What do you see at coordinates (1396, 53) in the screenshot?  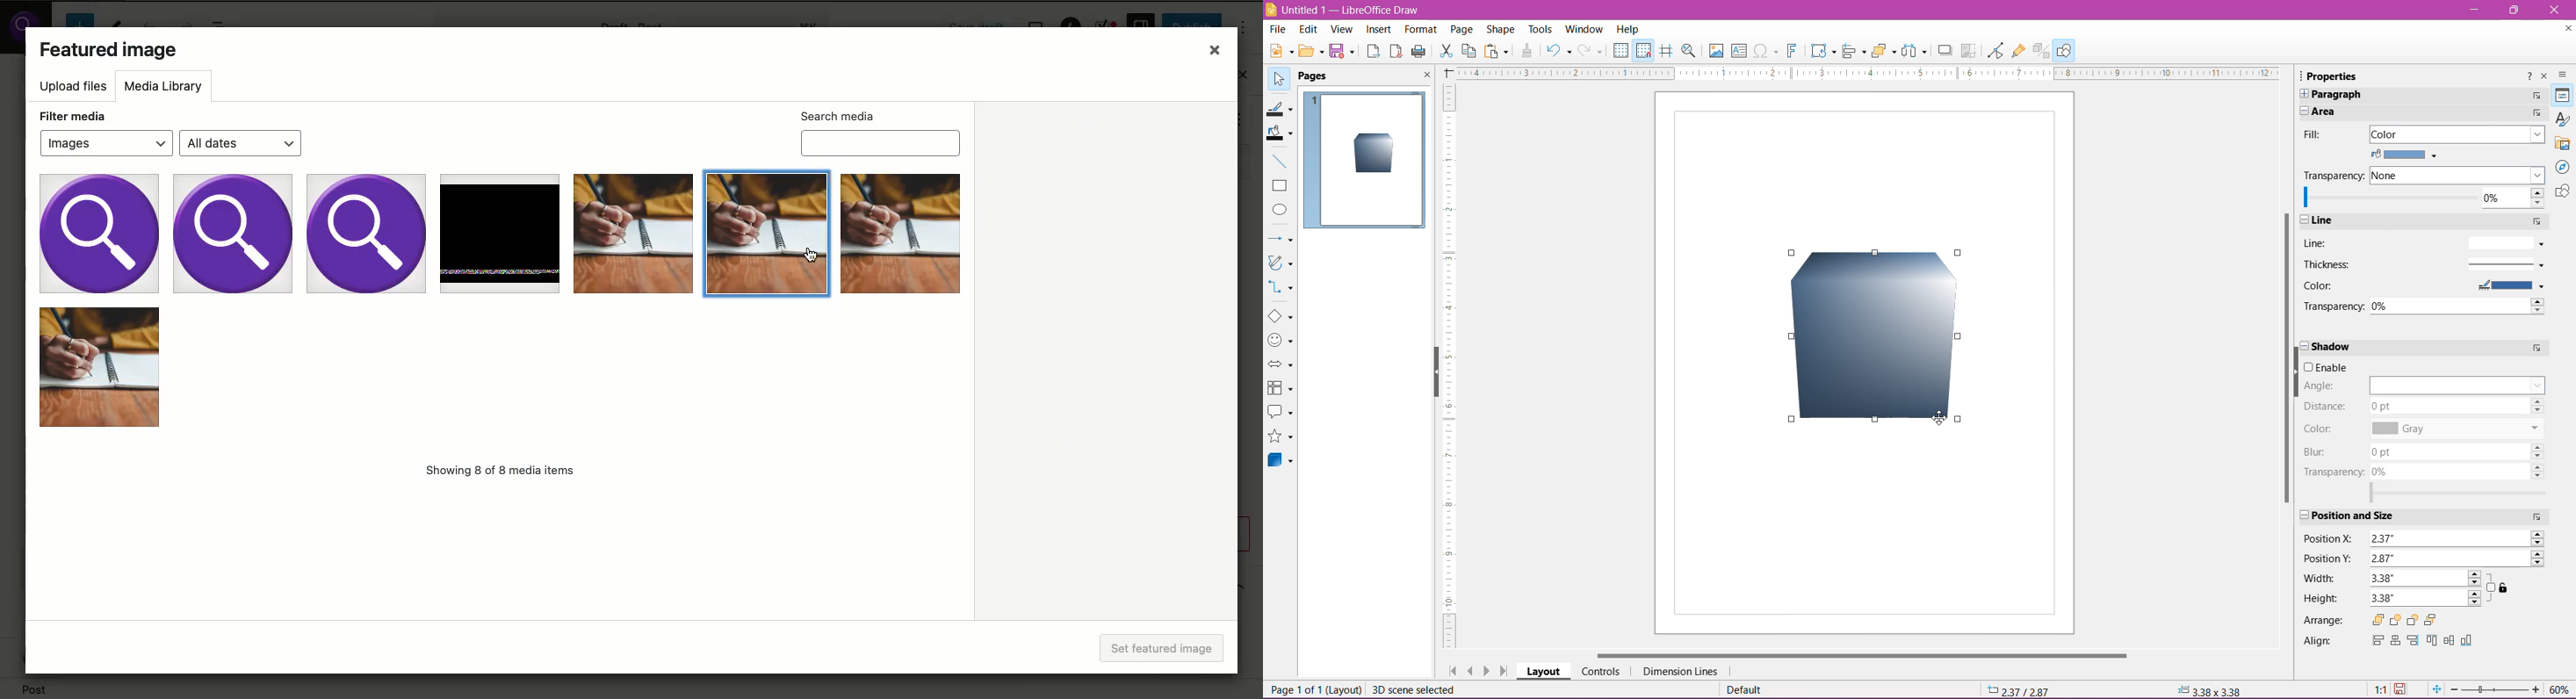 I see `Export as PDF` at bounding box center [1396, 53].